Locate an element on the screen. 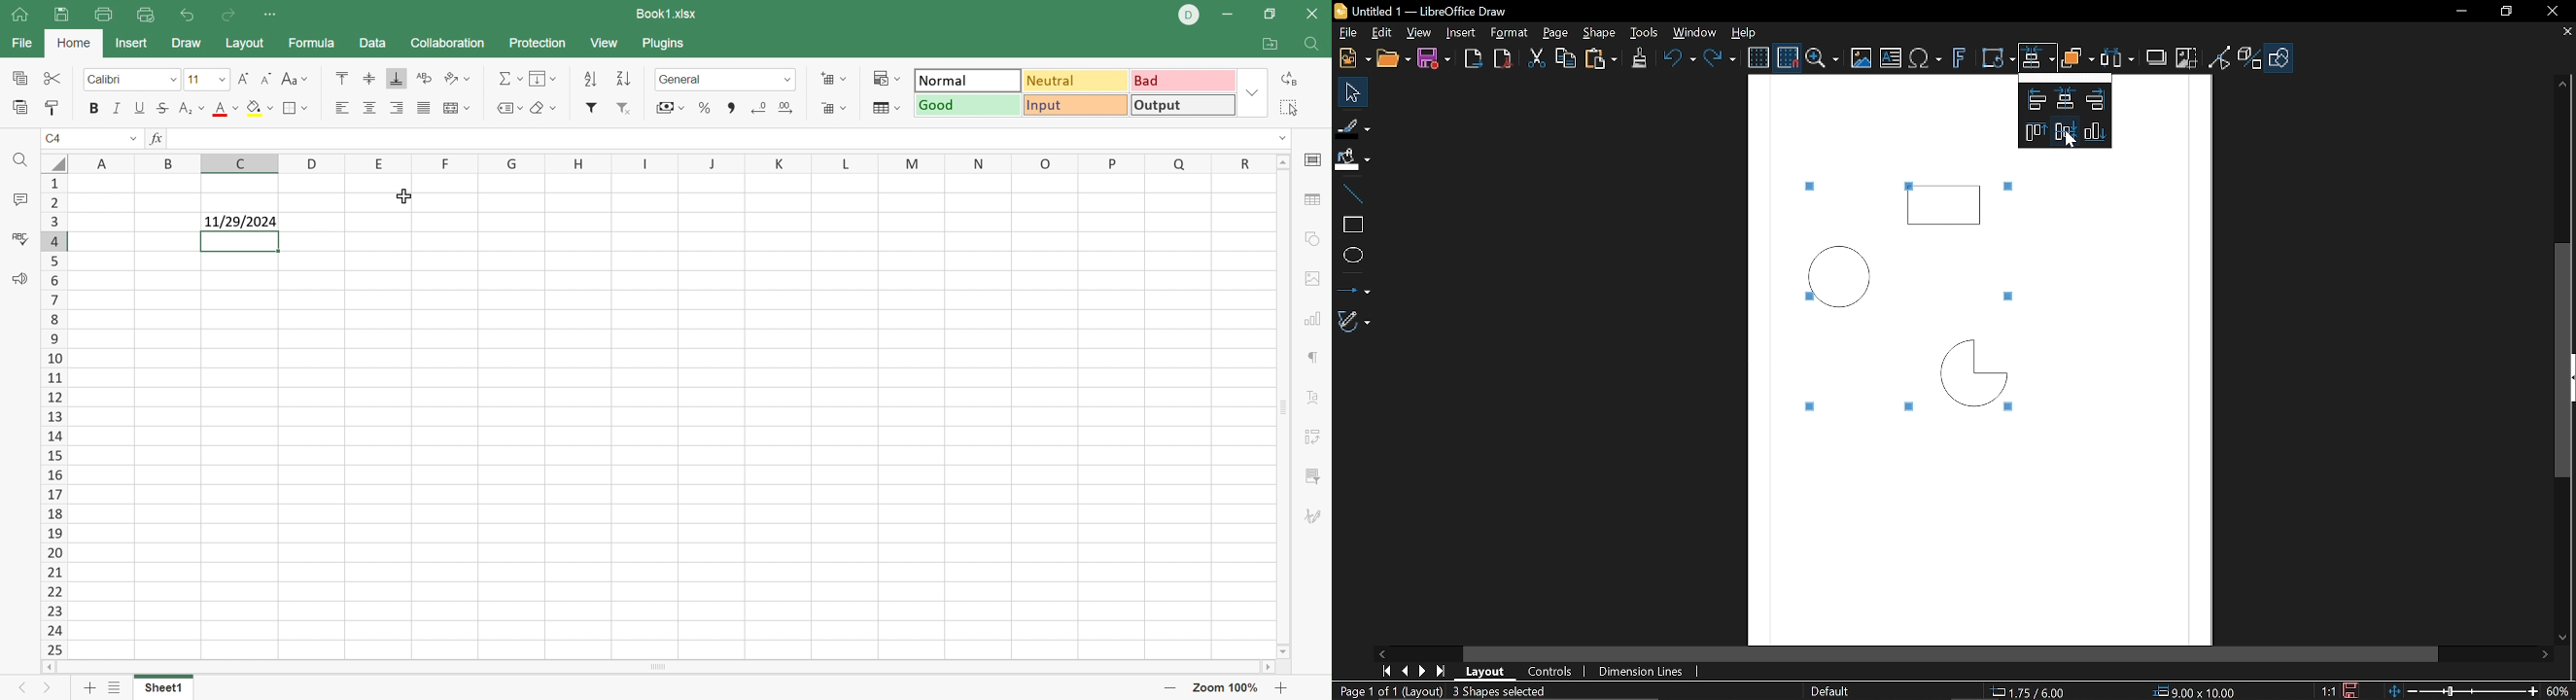 This screenshot has width=2576, height=700. Undo is located at coordinates (1678, 60).